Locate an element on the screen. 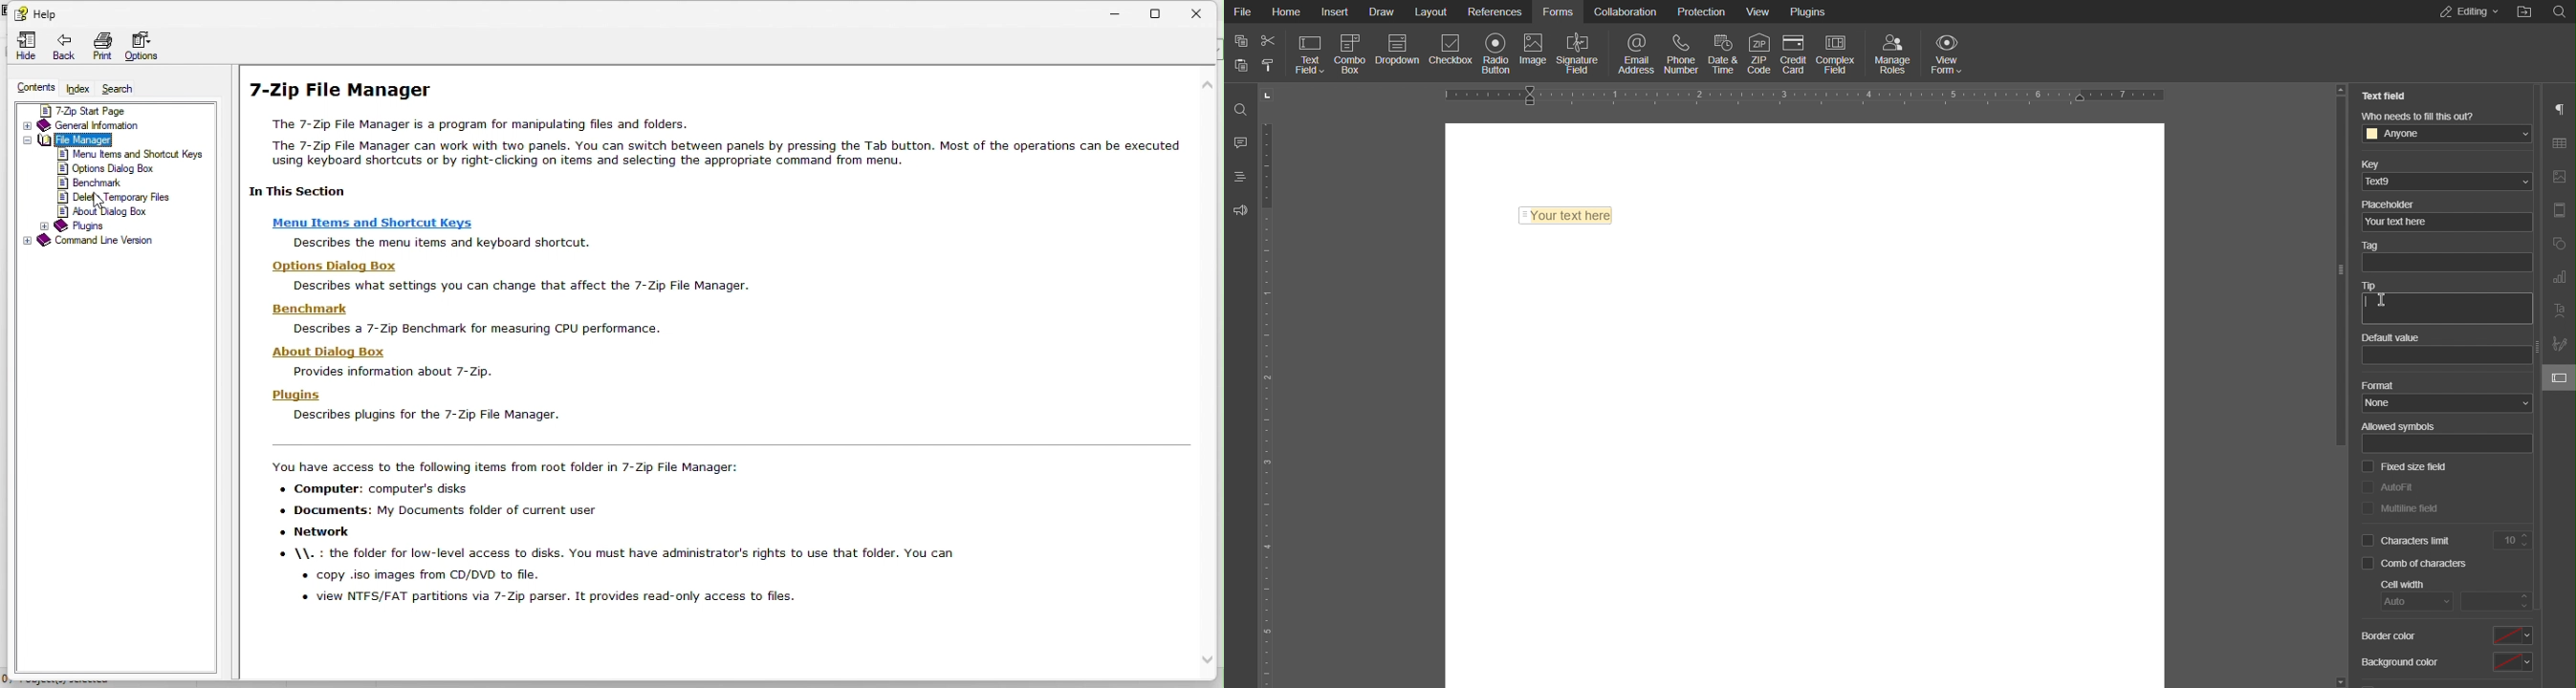 This screenshot has height=700, width=2576. Background Color is located at coordinates (2399, 668).